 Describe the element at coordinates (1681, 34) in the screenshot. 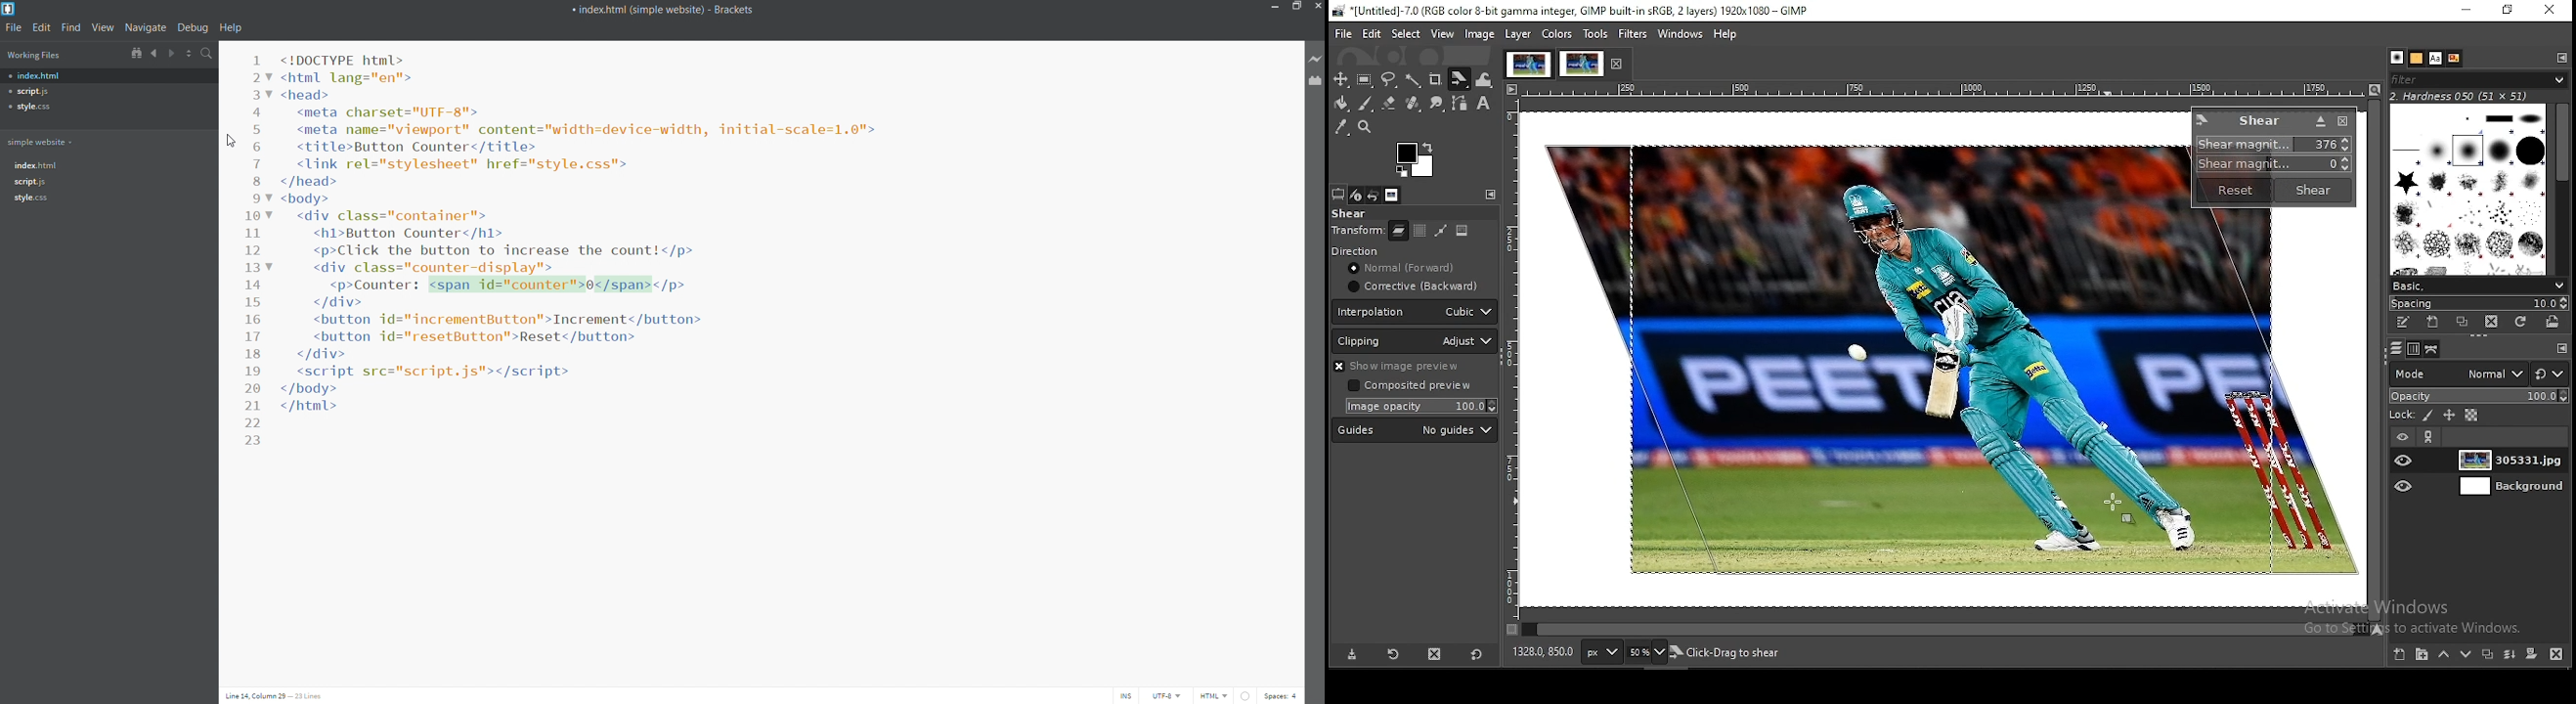

I see `windows` at that location.